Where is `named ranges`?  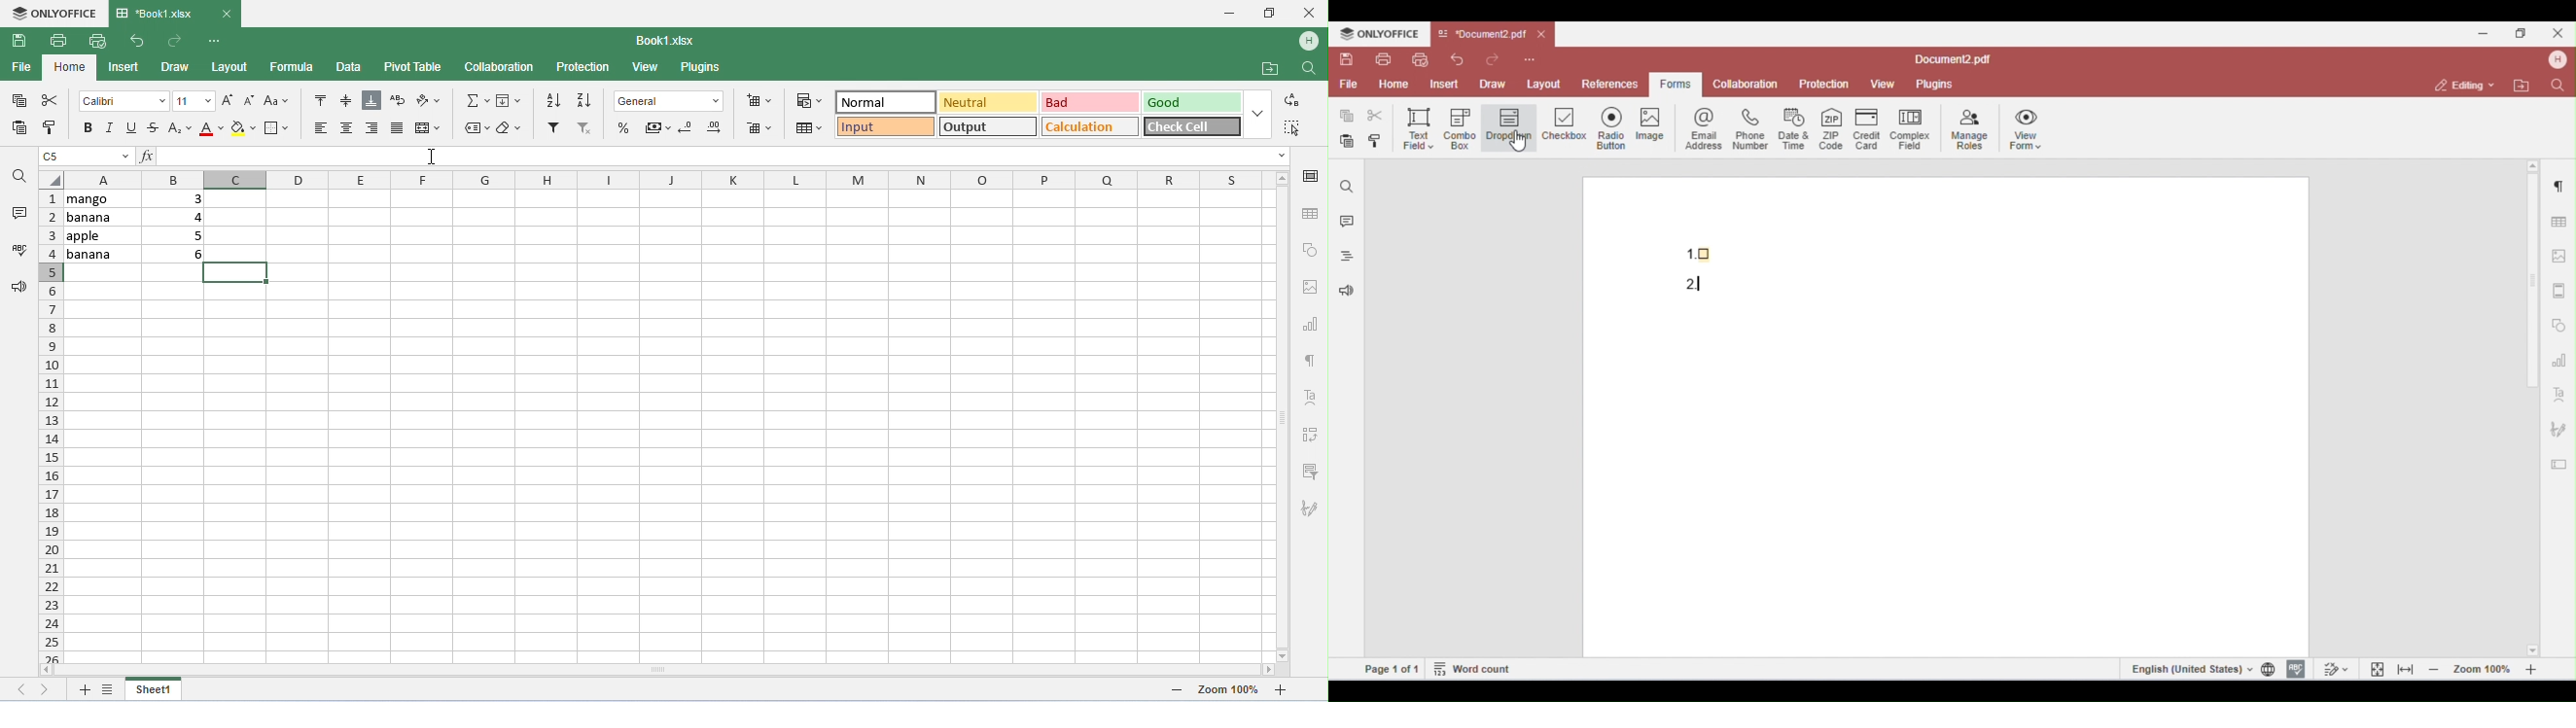 named ranges is located at coordinates (476, 128).